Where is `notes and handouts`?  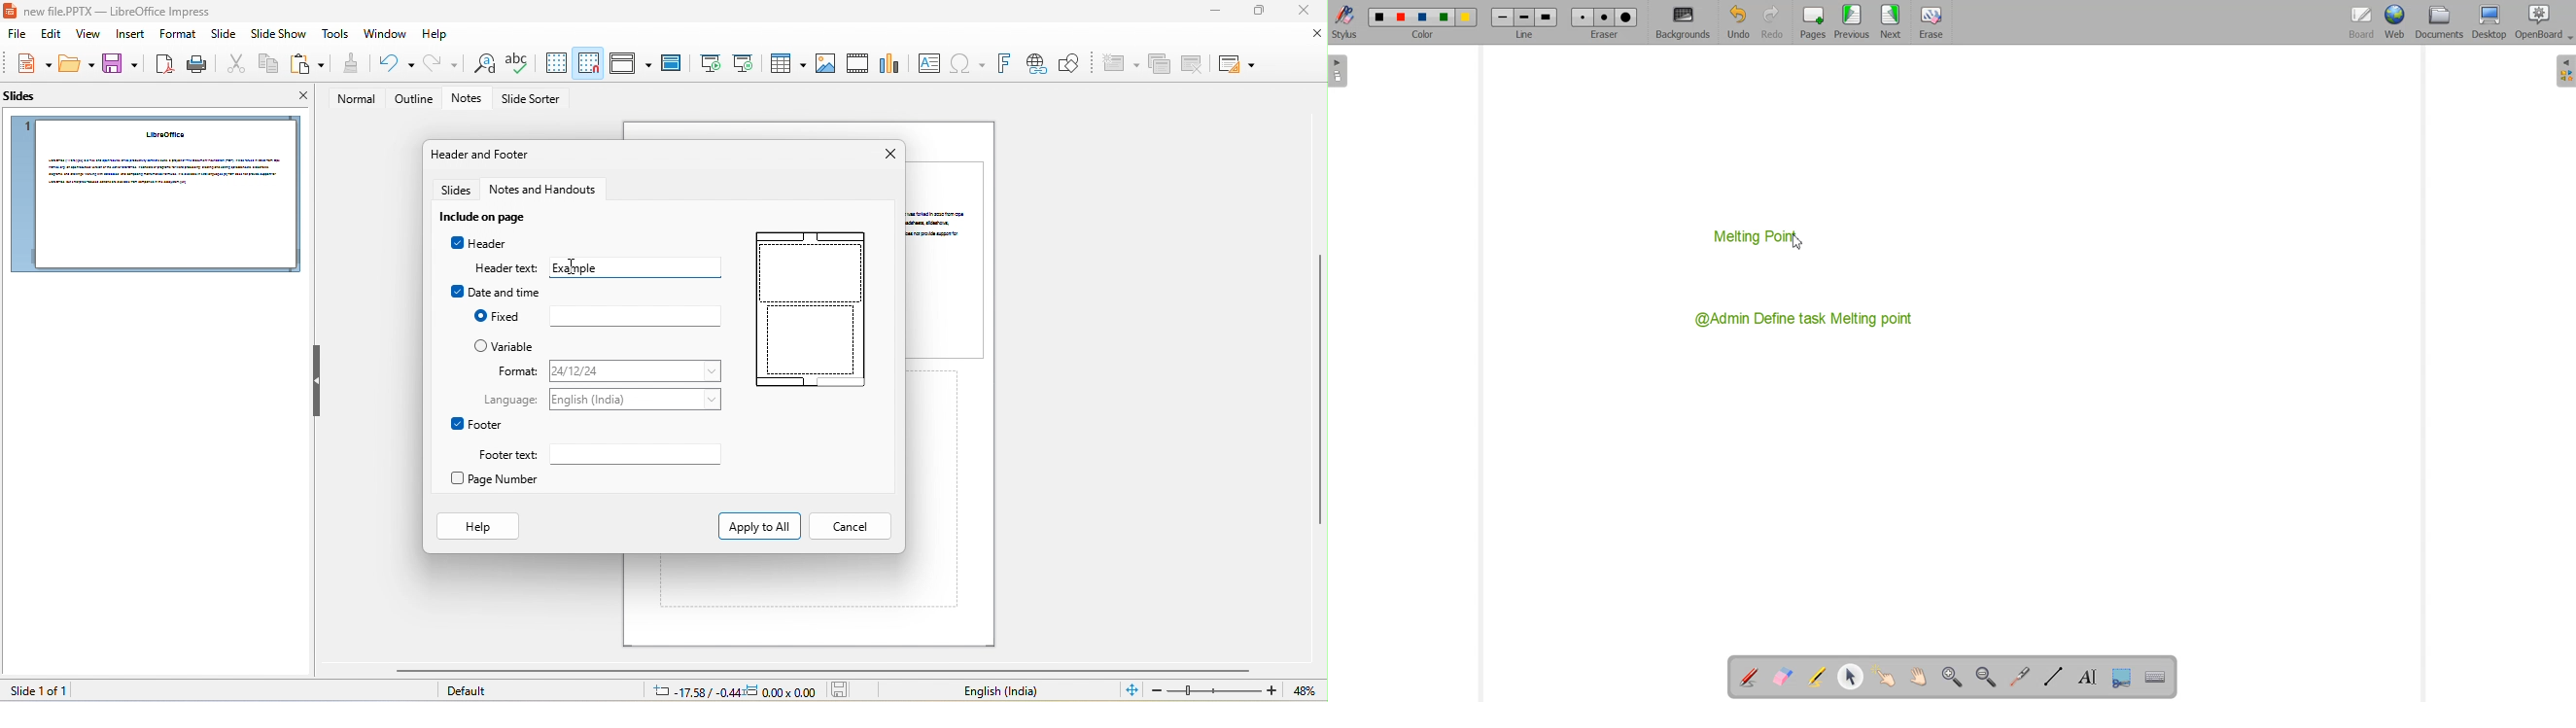
notes and handouts is located at coordinates (551, 191).